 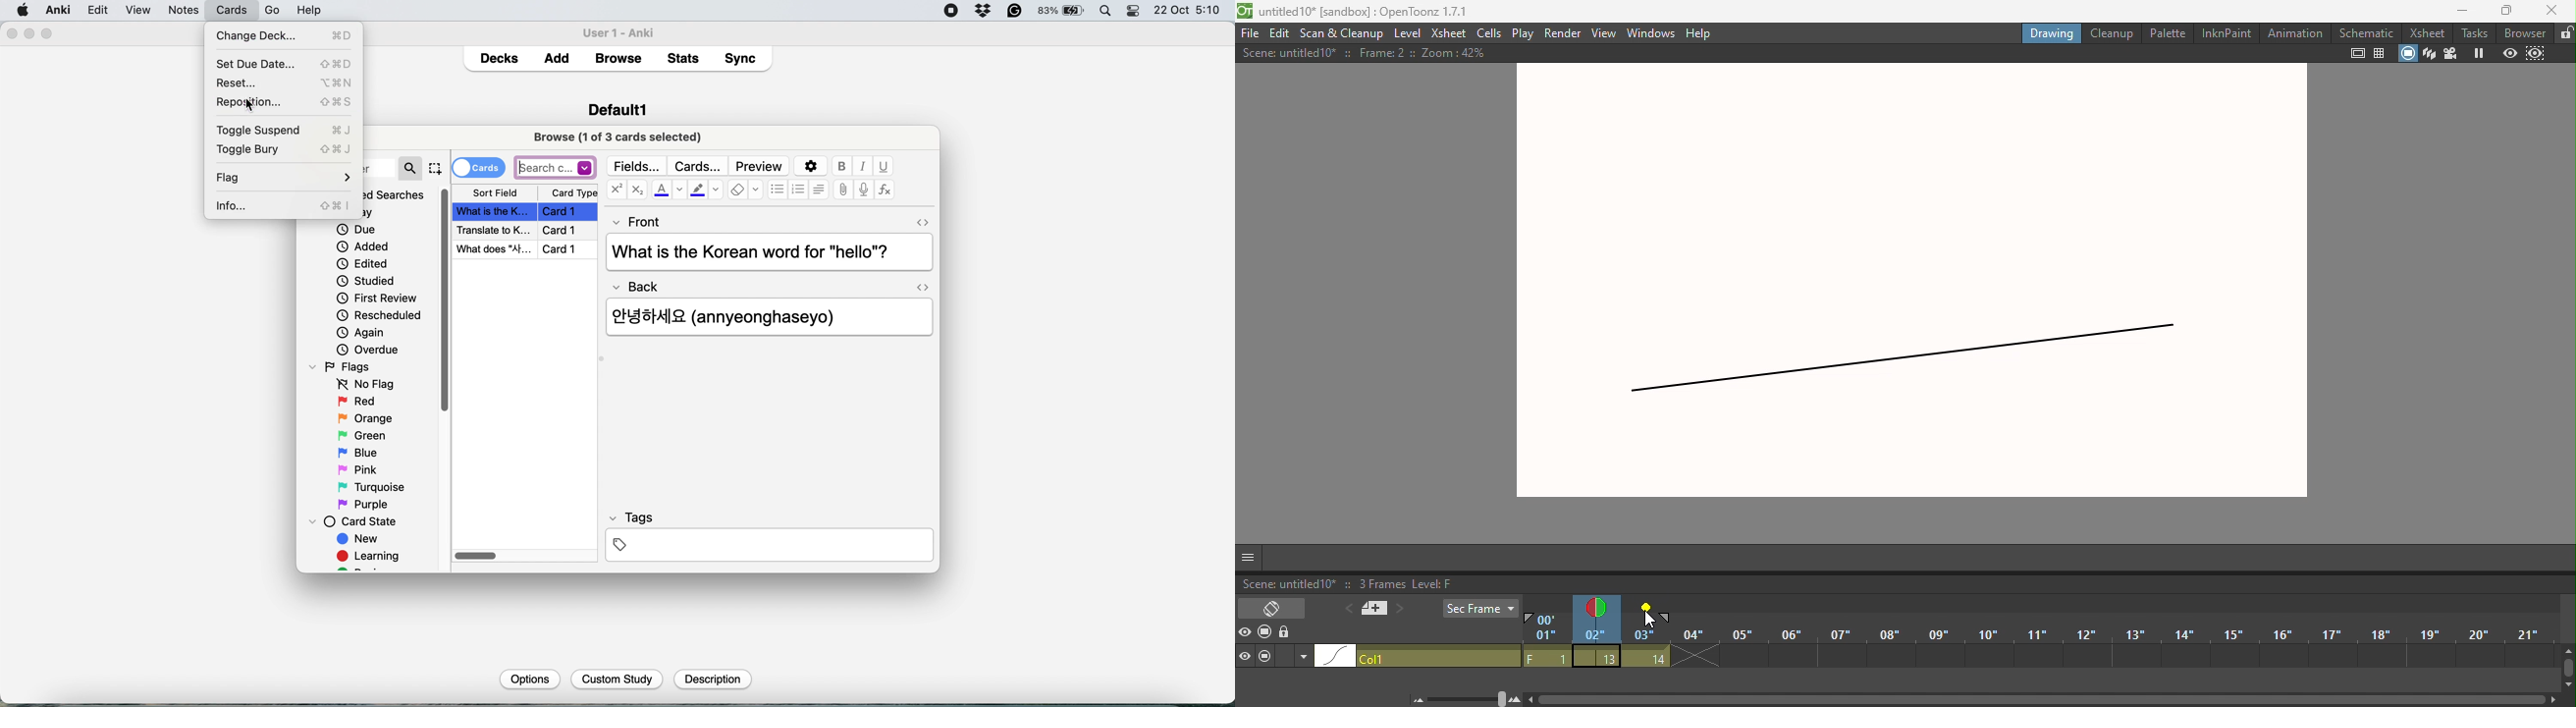 I want to click on blue, so click(x=365, y=451).